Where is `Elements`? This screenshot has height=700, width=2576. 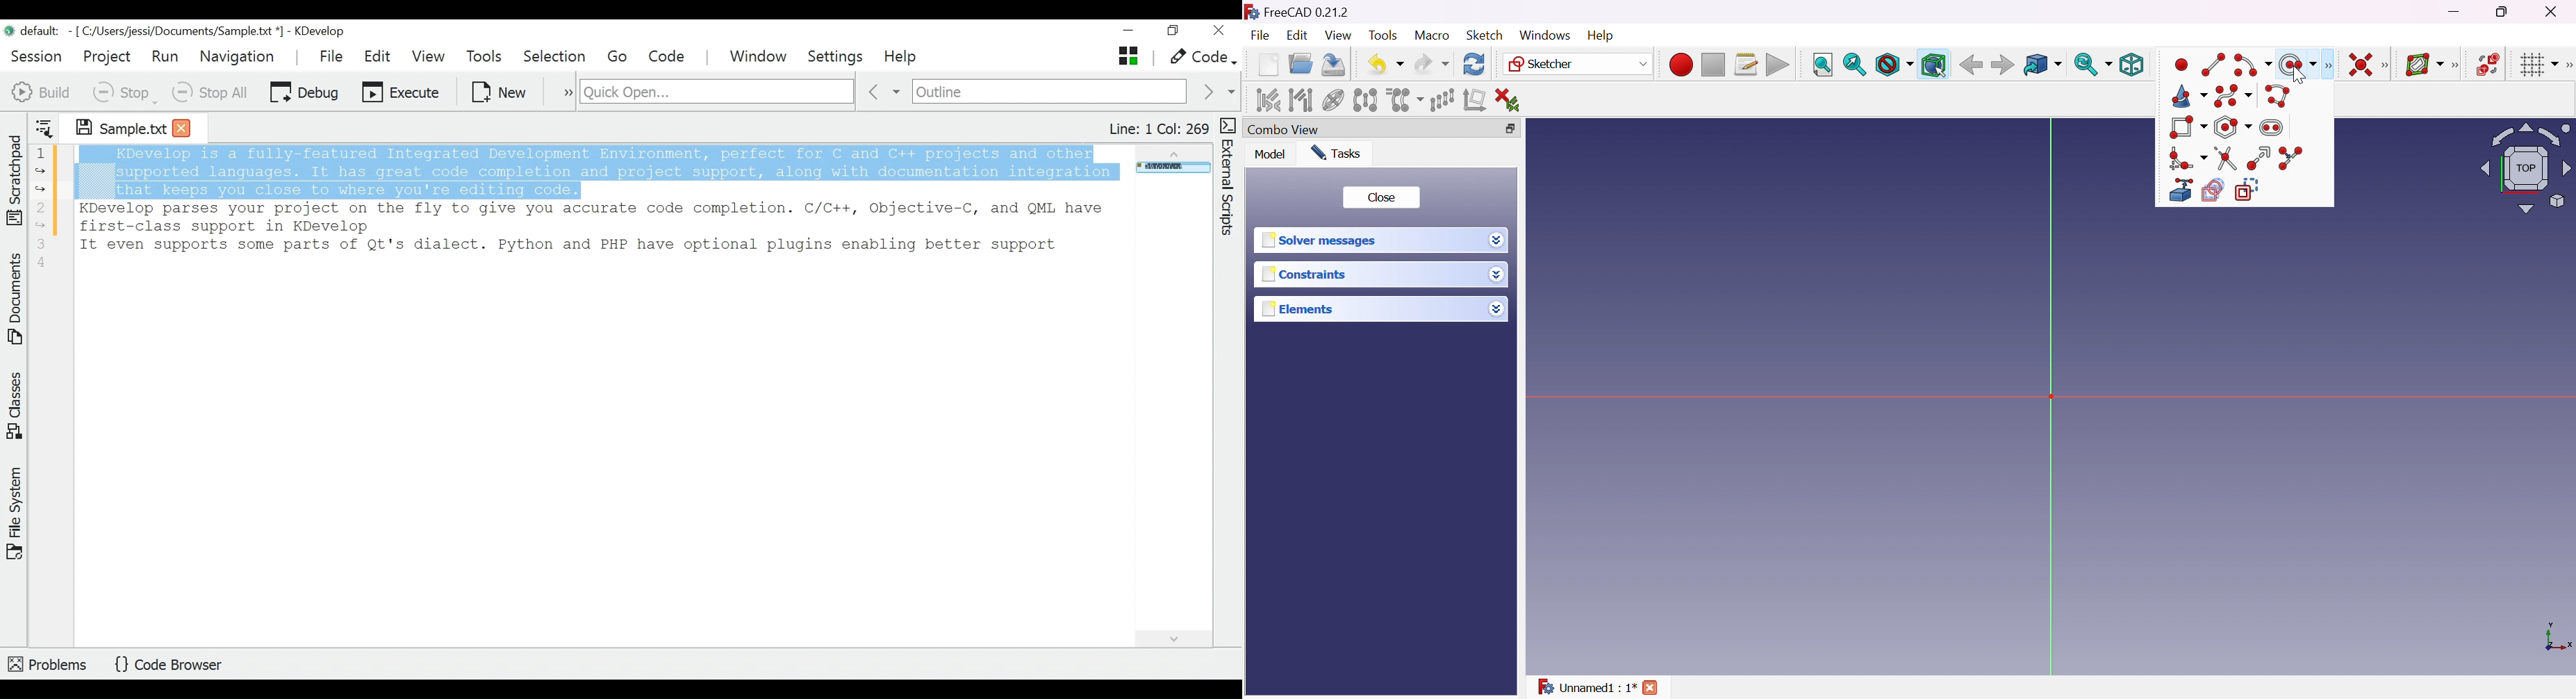 Elements is located at coordinates (1299, 309).